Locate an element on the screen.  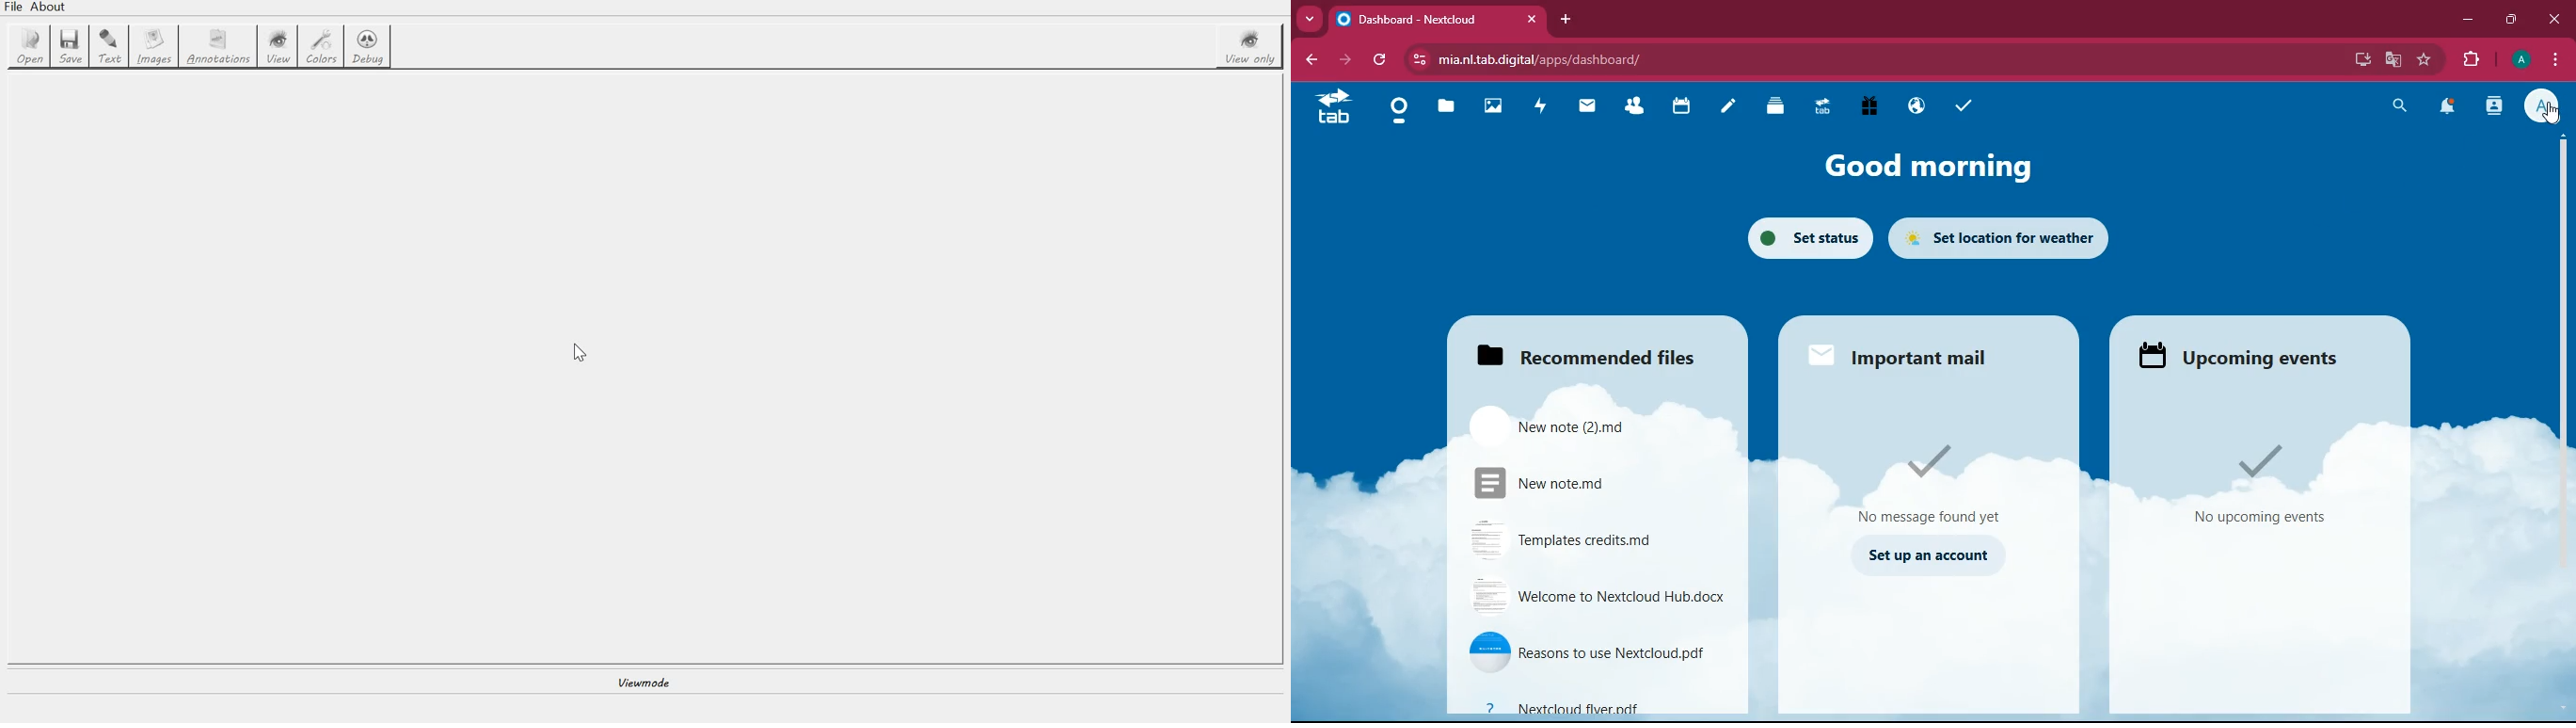
extensions is located at coordinates (2472, 60).